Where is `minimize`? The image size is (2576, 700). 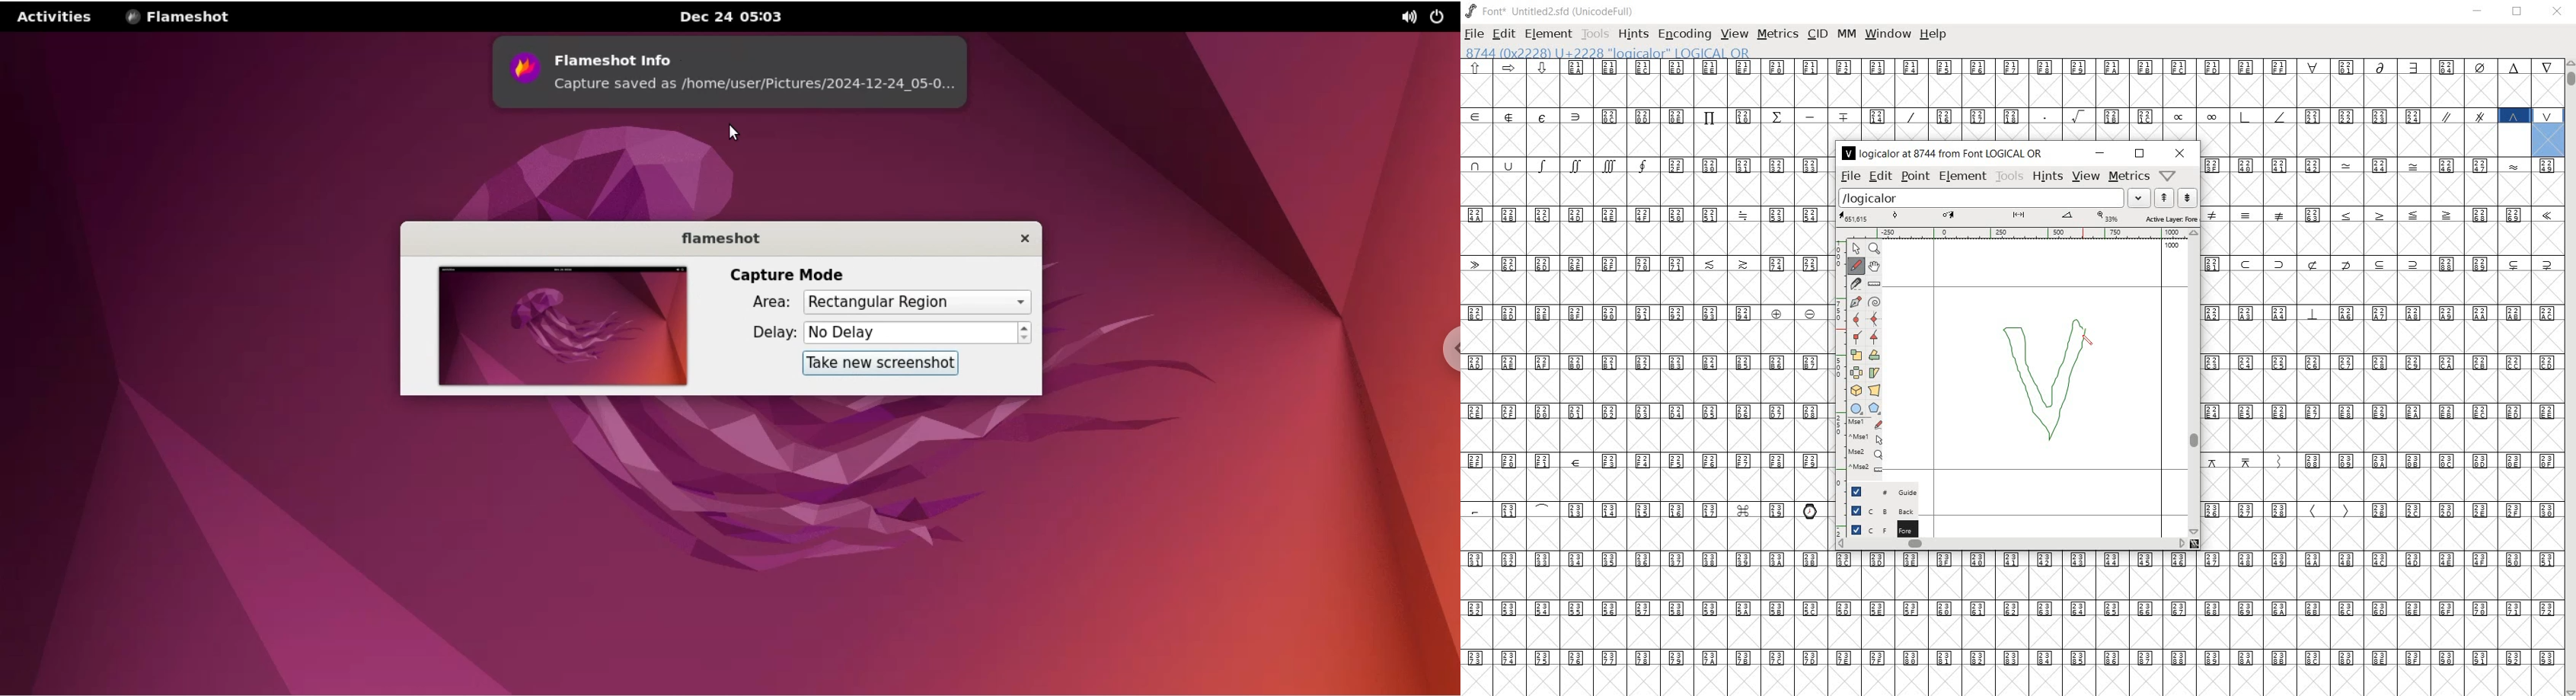
minimize is located at coordinates (2479, 11).